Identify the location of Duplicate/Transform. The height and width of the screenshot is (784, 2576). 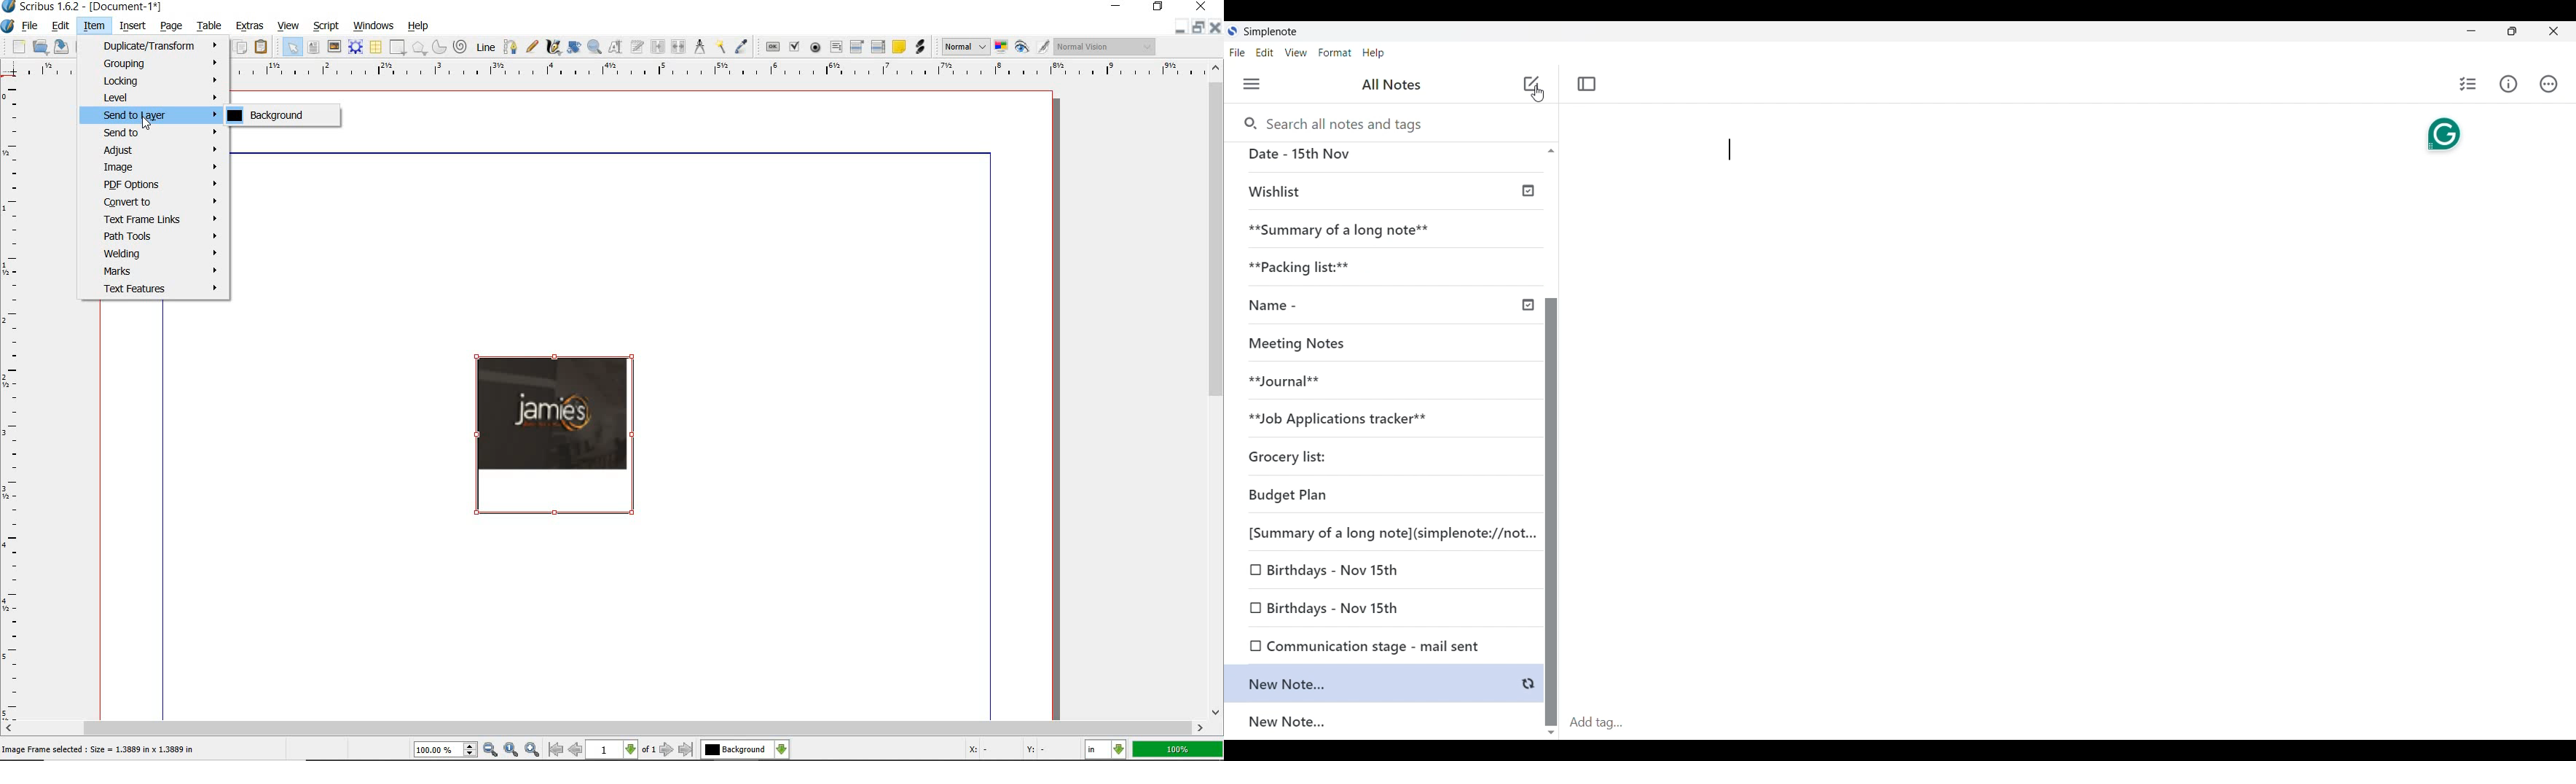
(154, 46).